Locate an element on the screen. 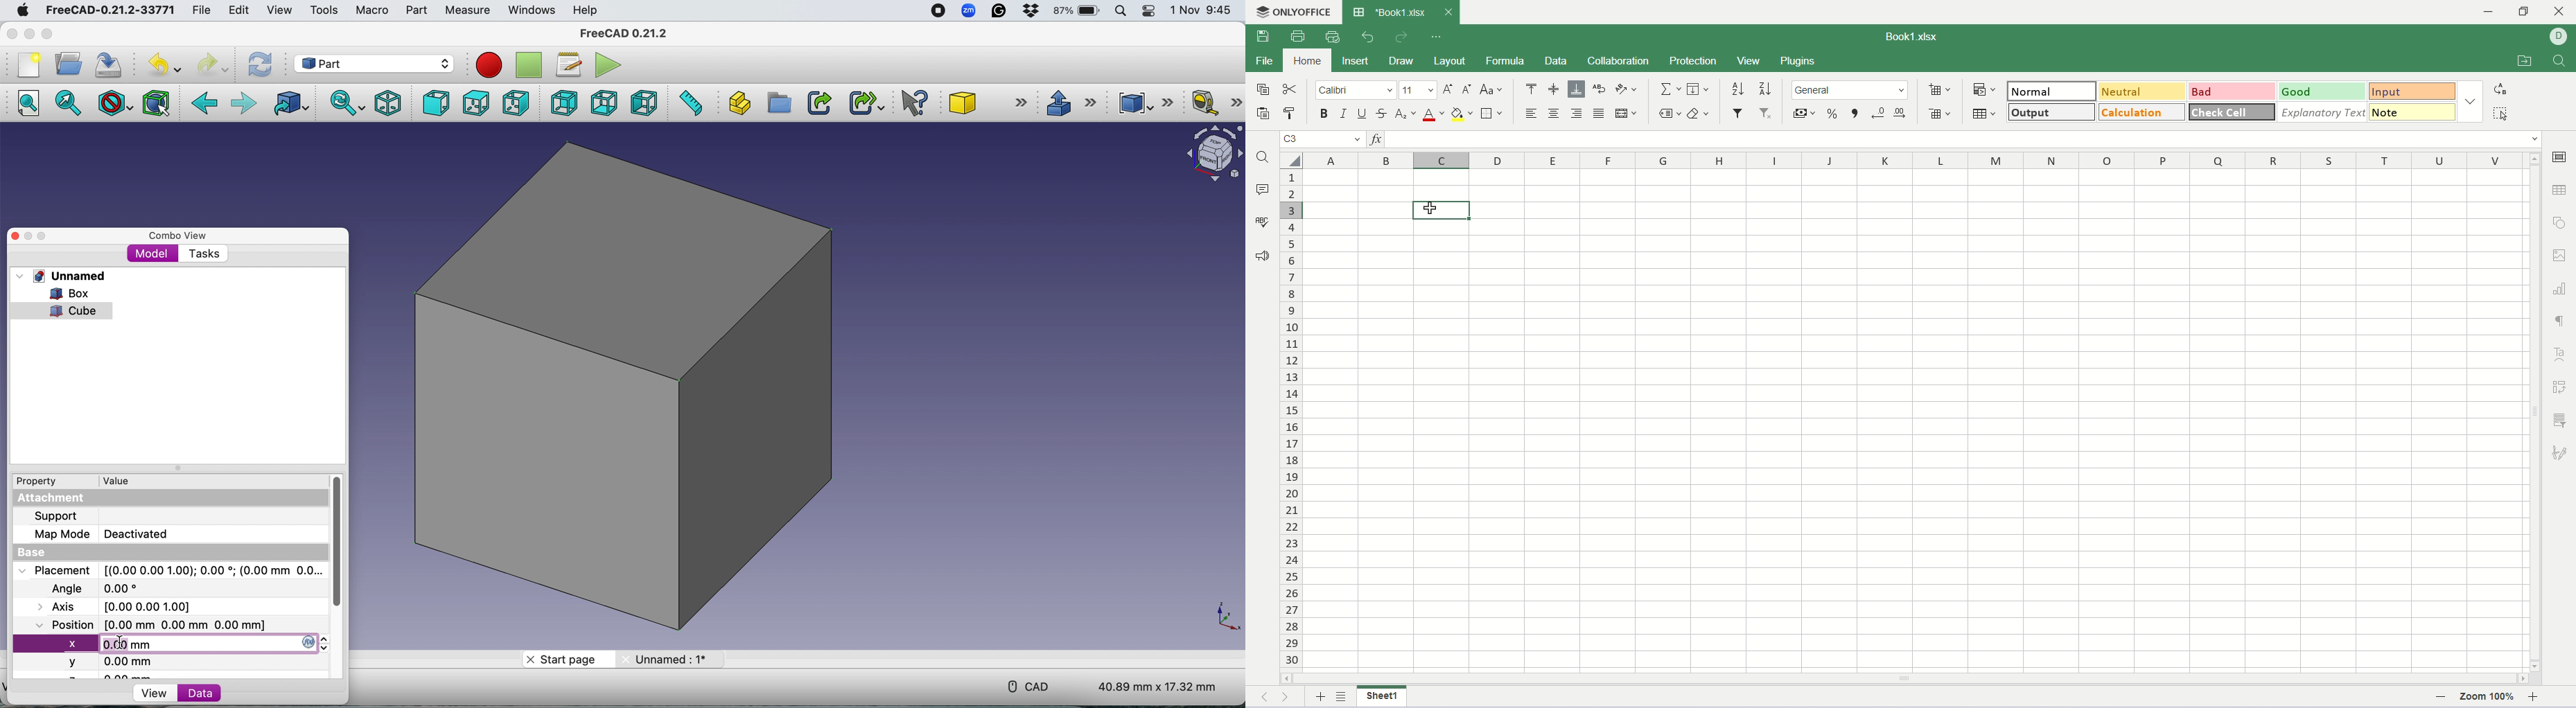  find is located at coordinates (1262, 158).